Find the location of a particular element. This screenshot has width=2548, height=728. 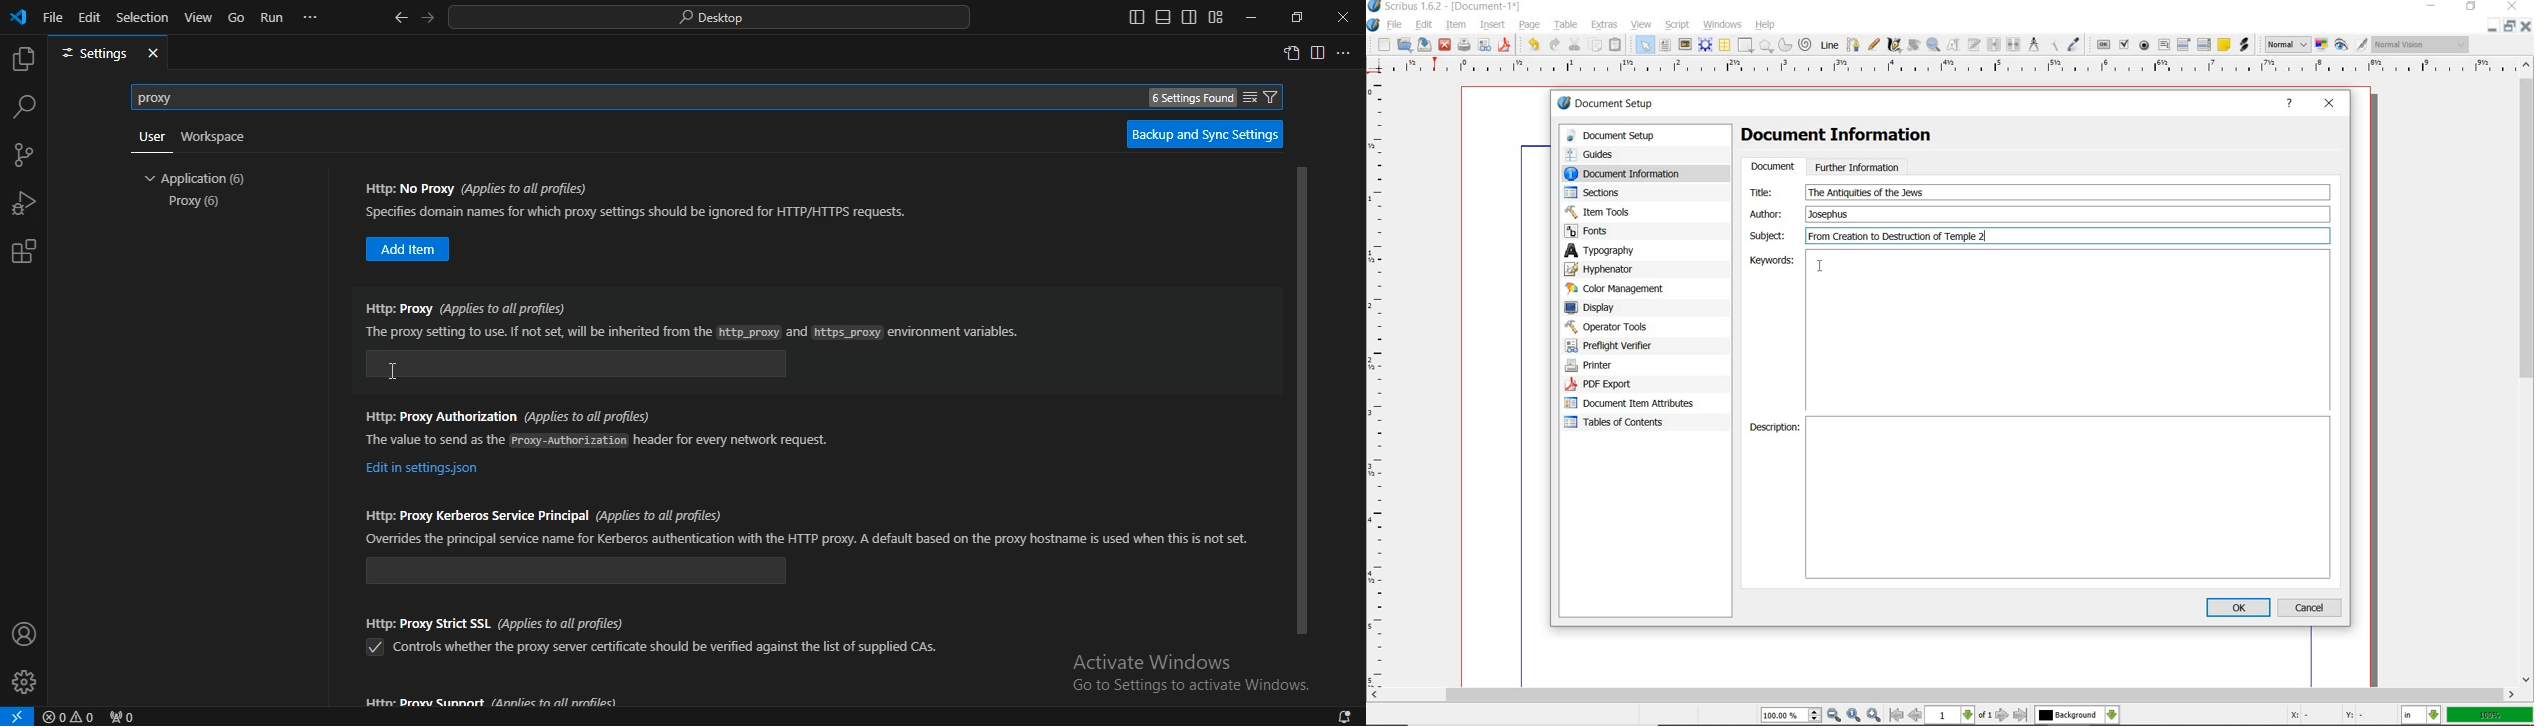

https: proxy kerberos service principal is located at coordinates (577, 570).